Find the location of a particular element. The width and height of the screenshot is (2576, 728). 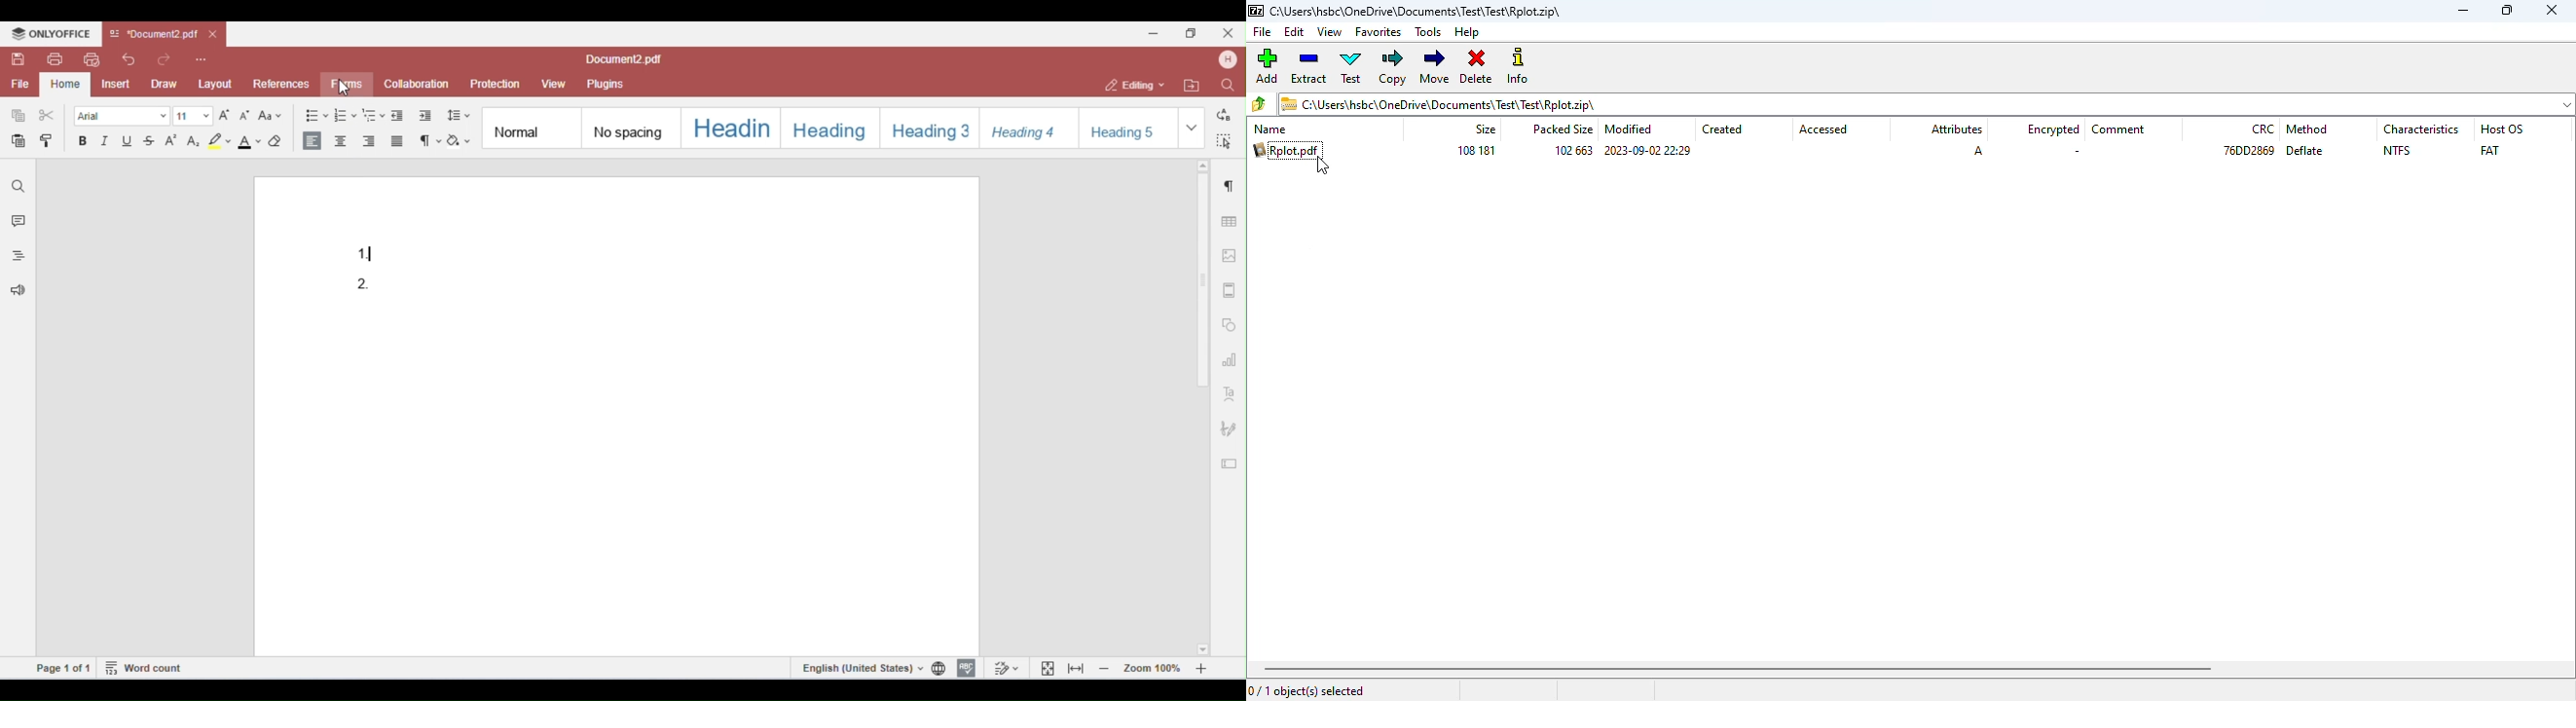

0/1 object(s) selected is located at coordinates (1307, 691).